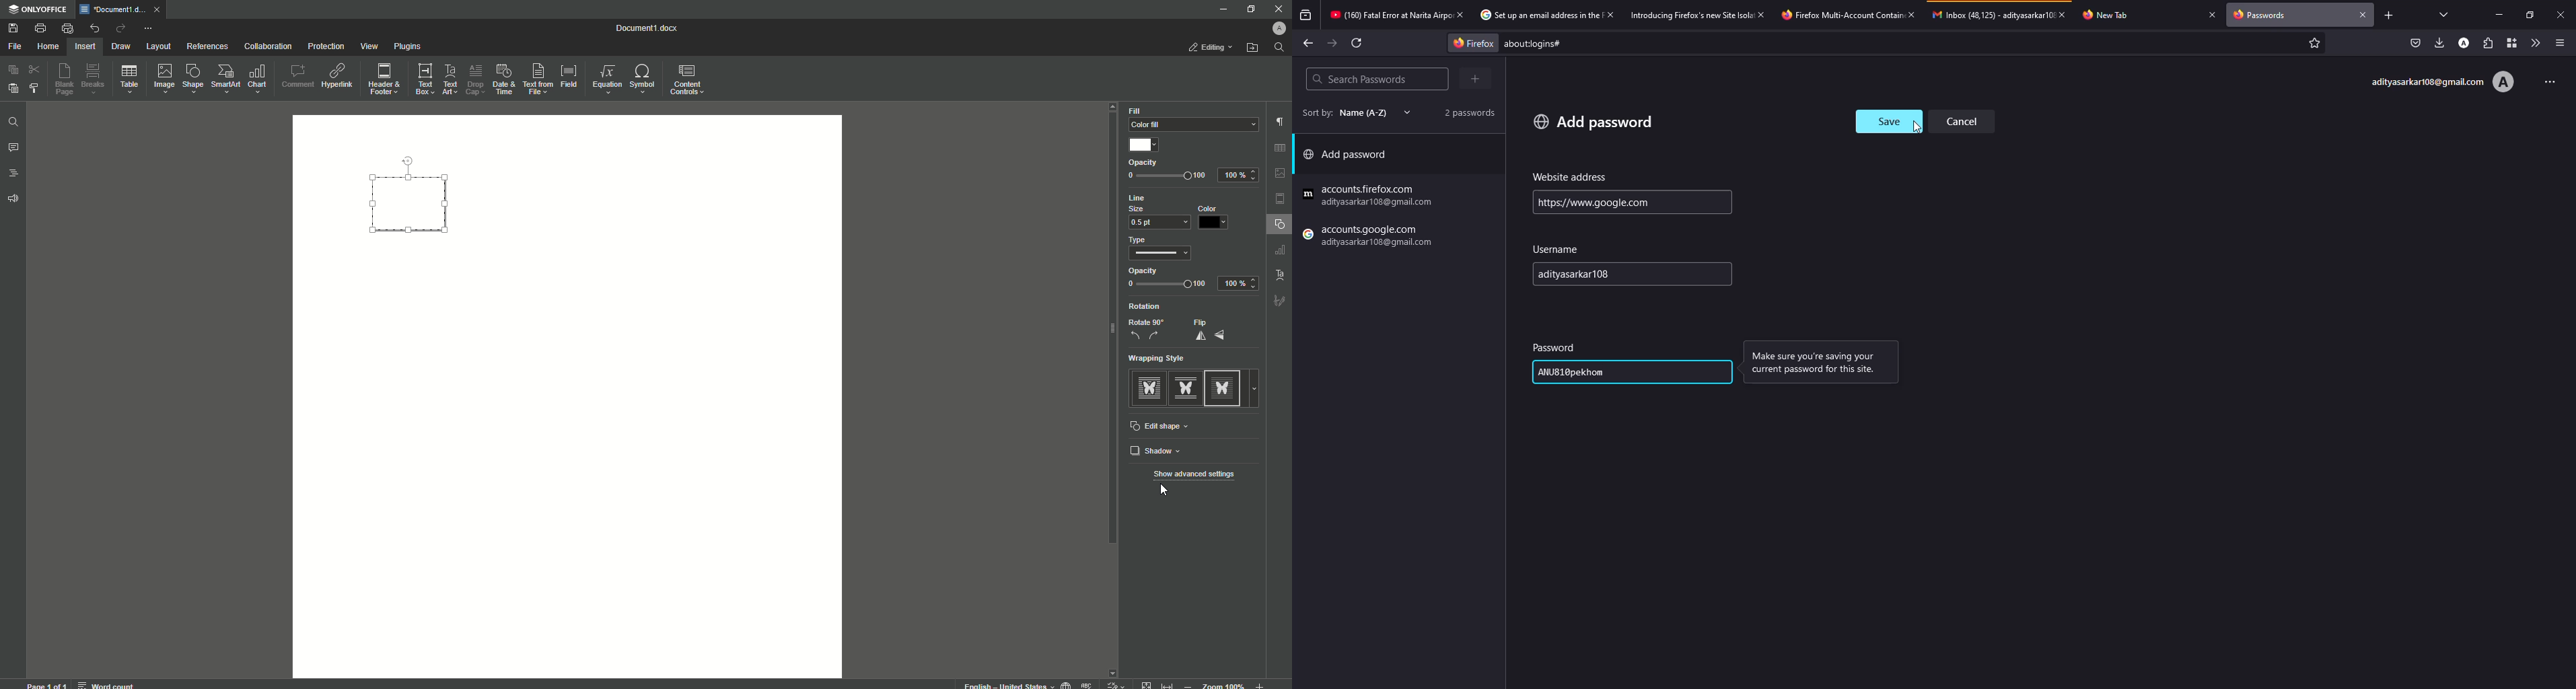 This screenshot has height=700, width=2576. Describe the element at coordinates (1110, 337) in the screenshot. I see `Scroll` at that location.